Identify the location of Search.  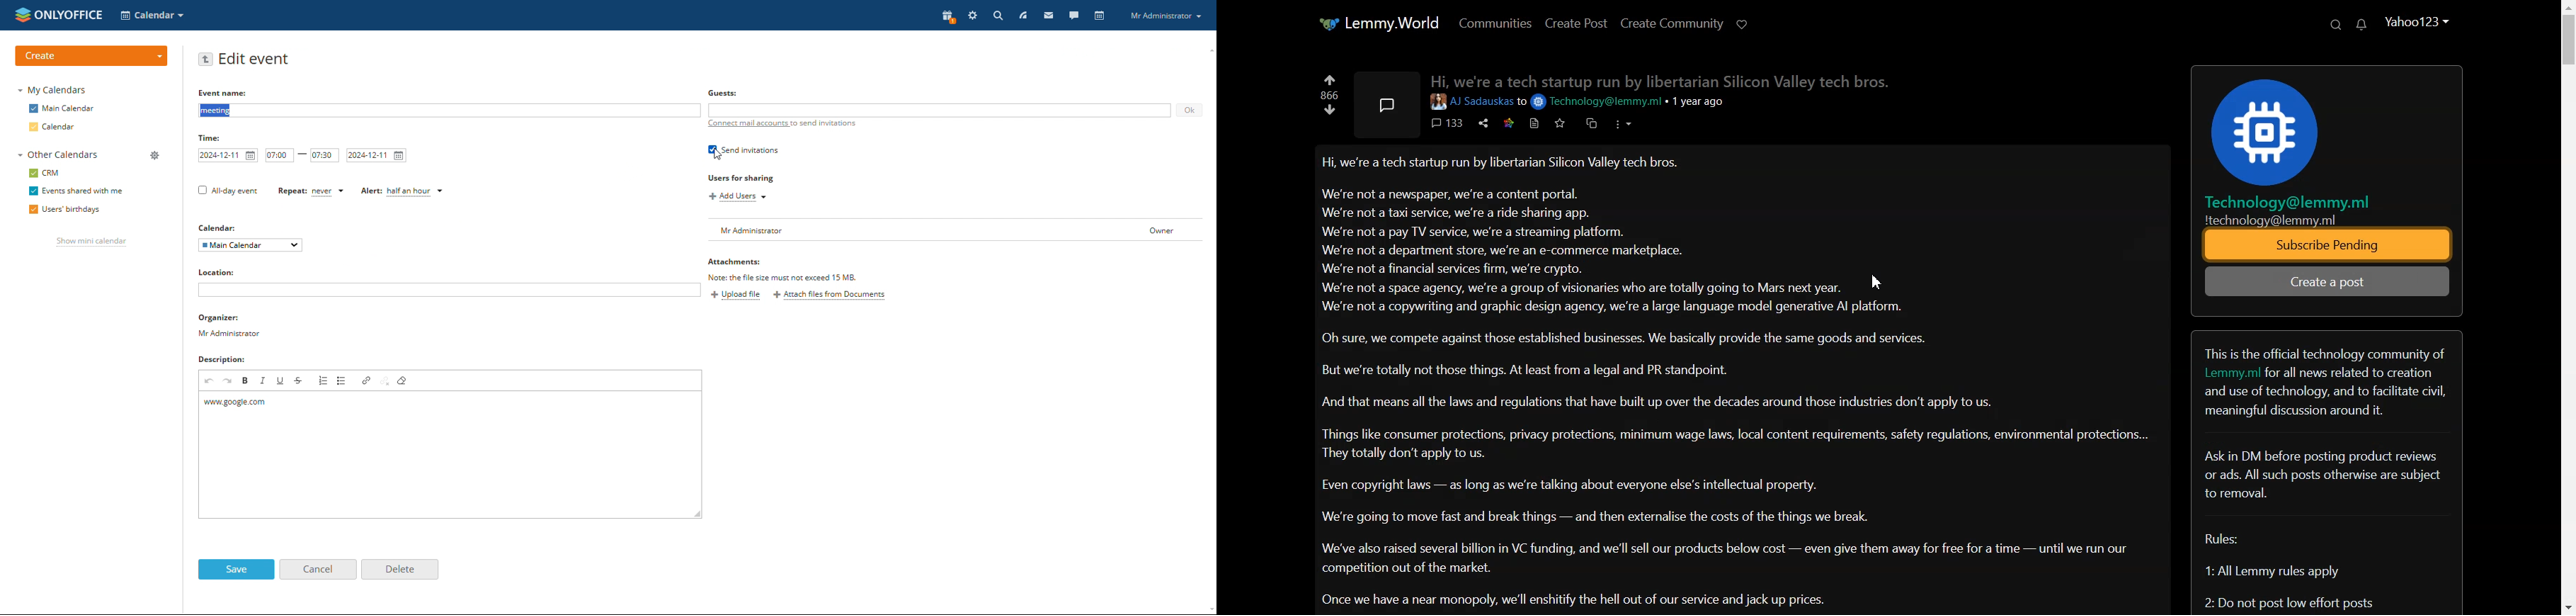
(2335, 23).